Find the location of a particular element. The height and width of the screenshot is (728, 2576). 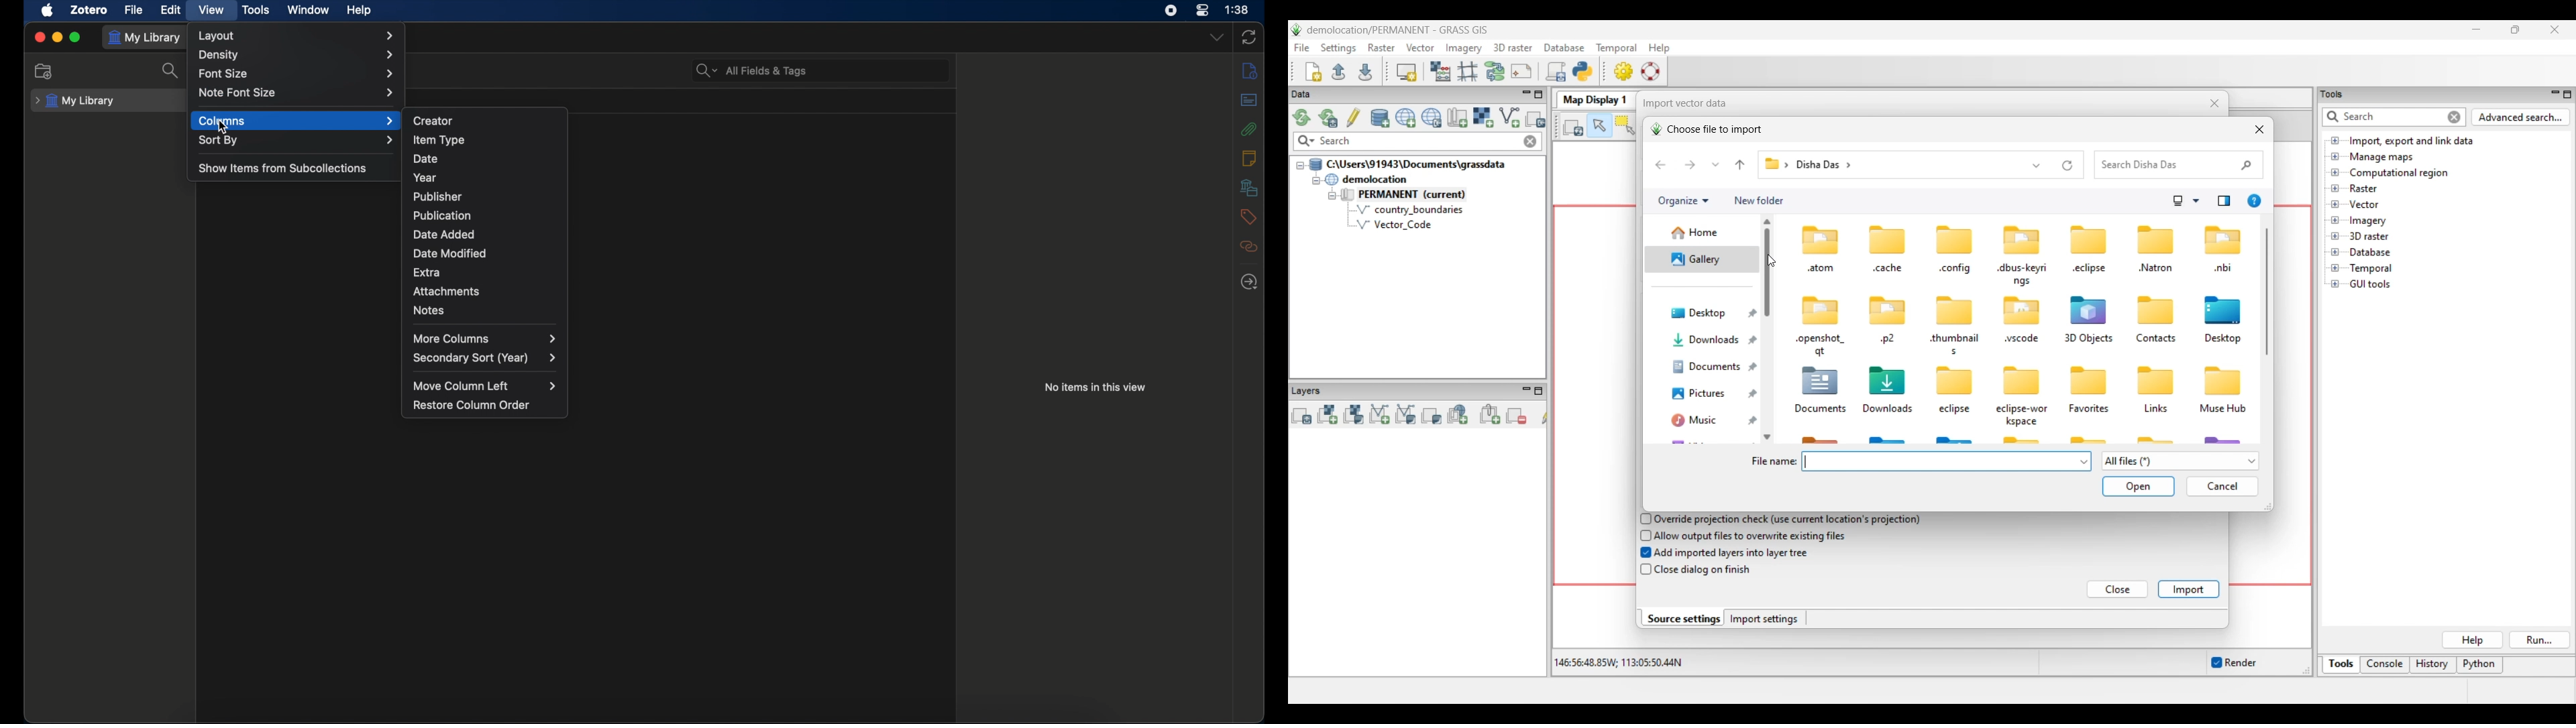

columns is located at coordinates (297, 120).